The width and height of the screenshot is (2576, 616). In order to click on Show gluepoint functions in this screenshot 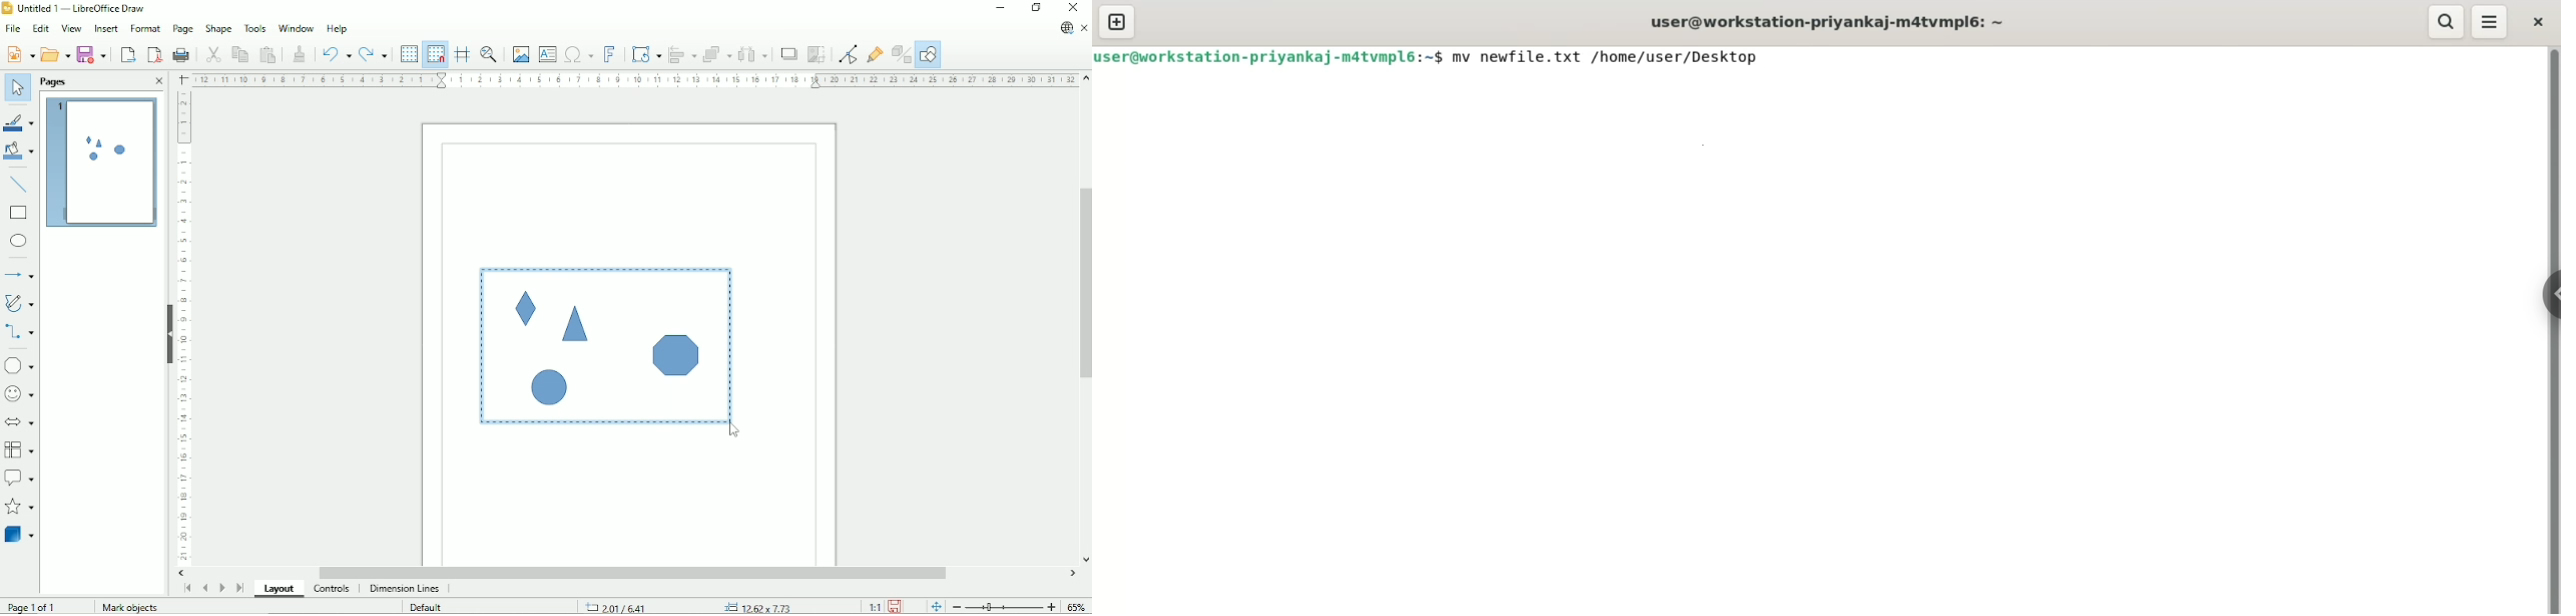, I will do `click(874, 52)`.